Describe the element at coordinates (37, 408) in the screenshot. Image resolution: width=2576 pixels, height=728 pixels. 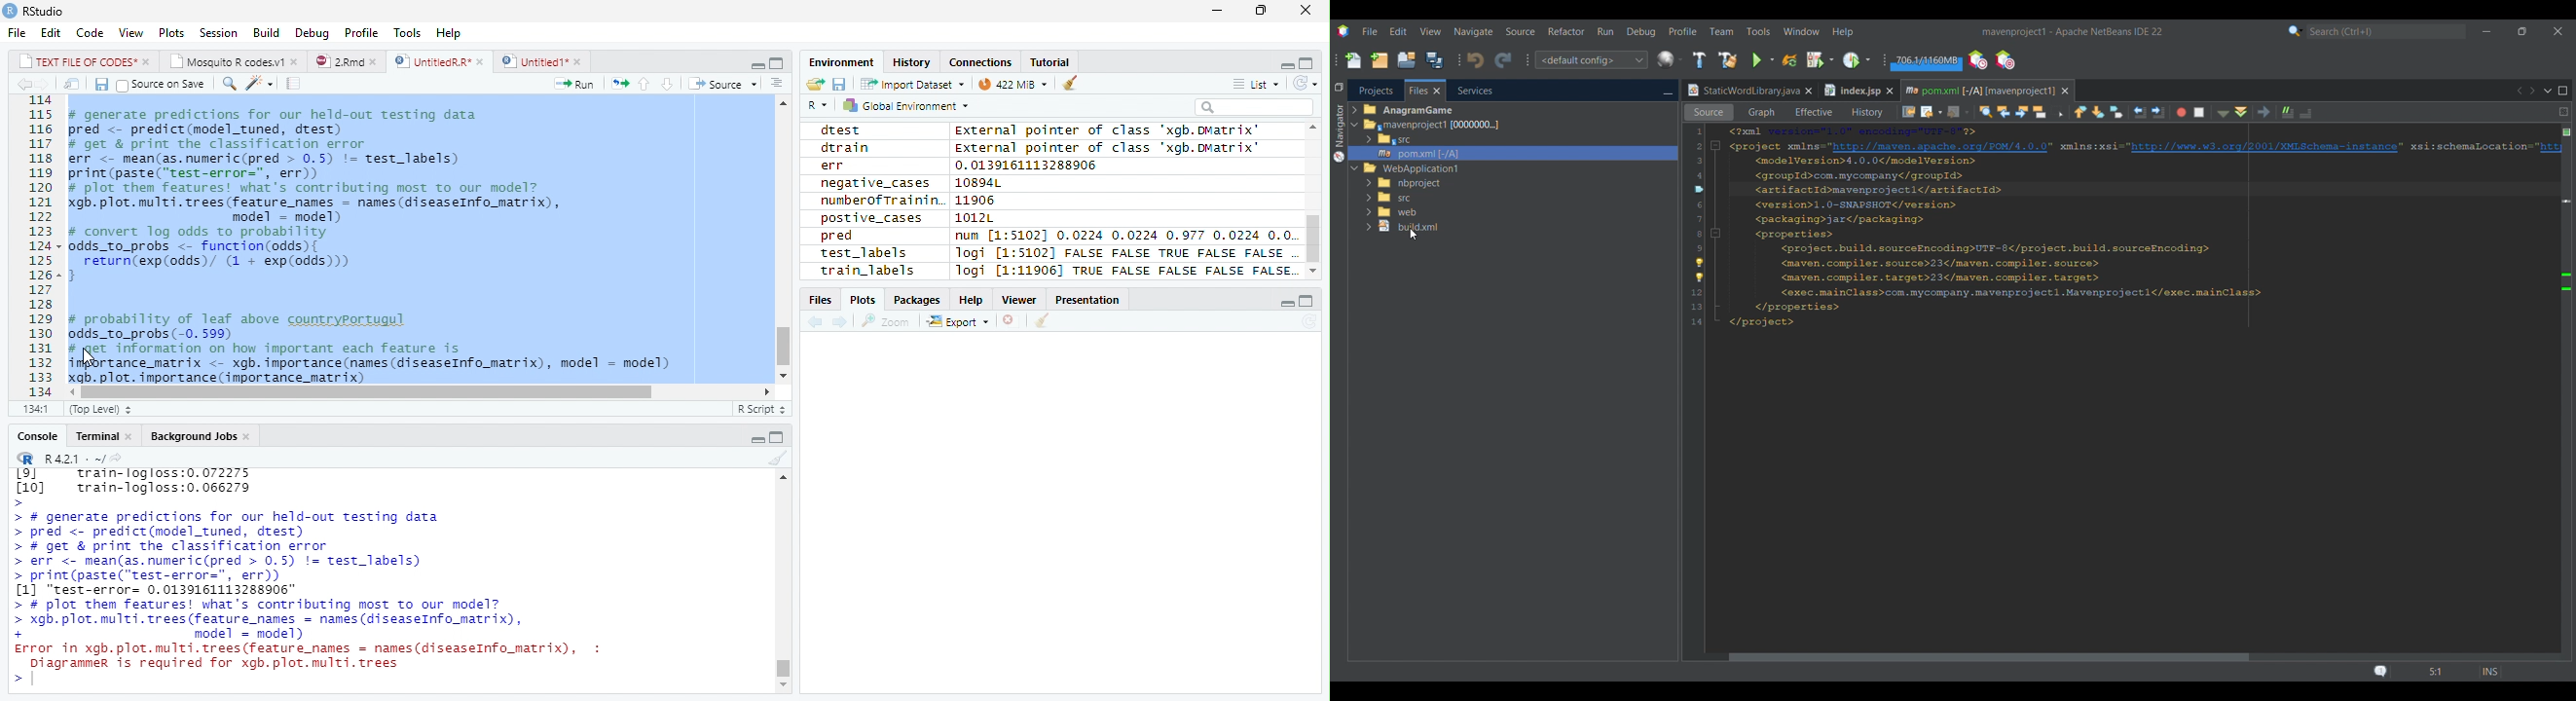
I see `1:1` at that location.